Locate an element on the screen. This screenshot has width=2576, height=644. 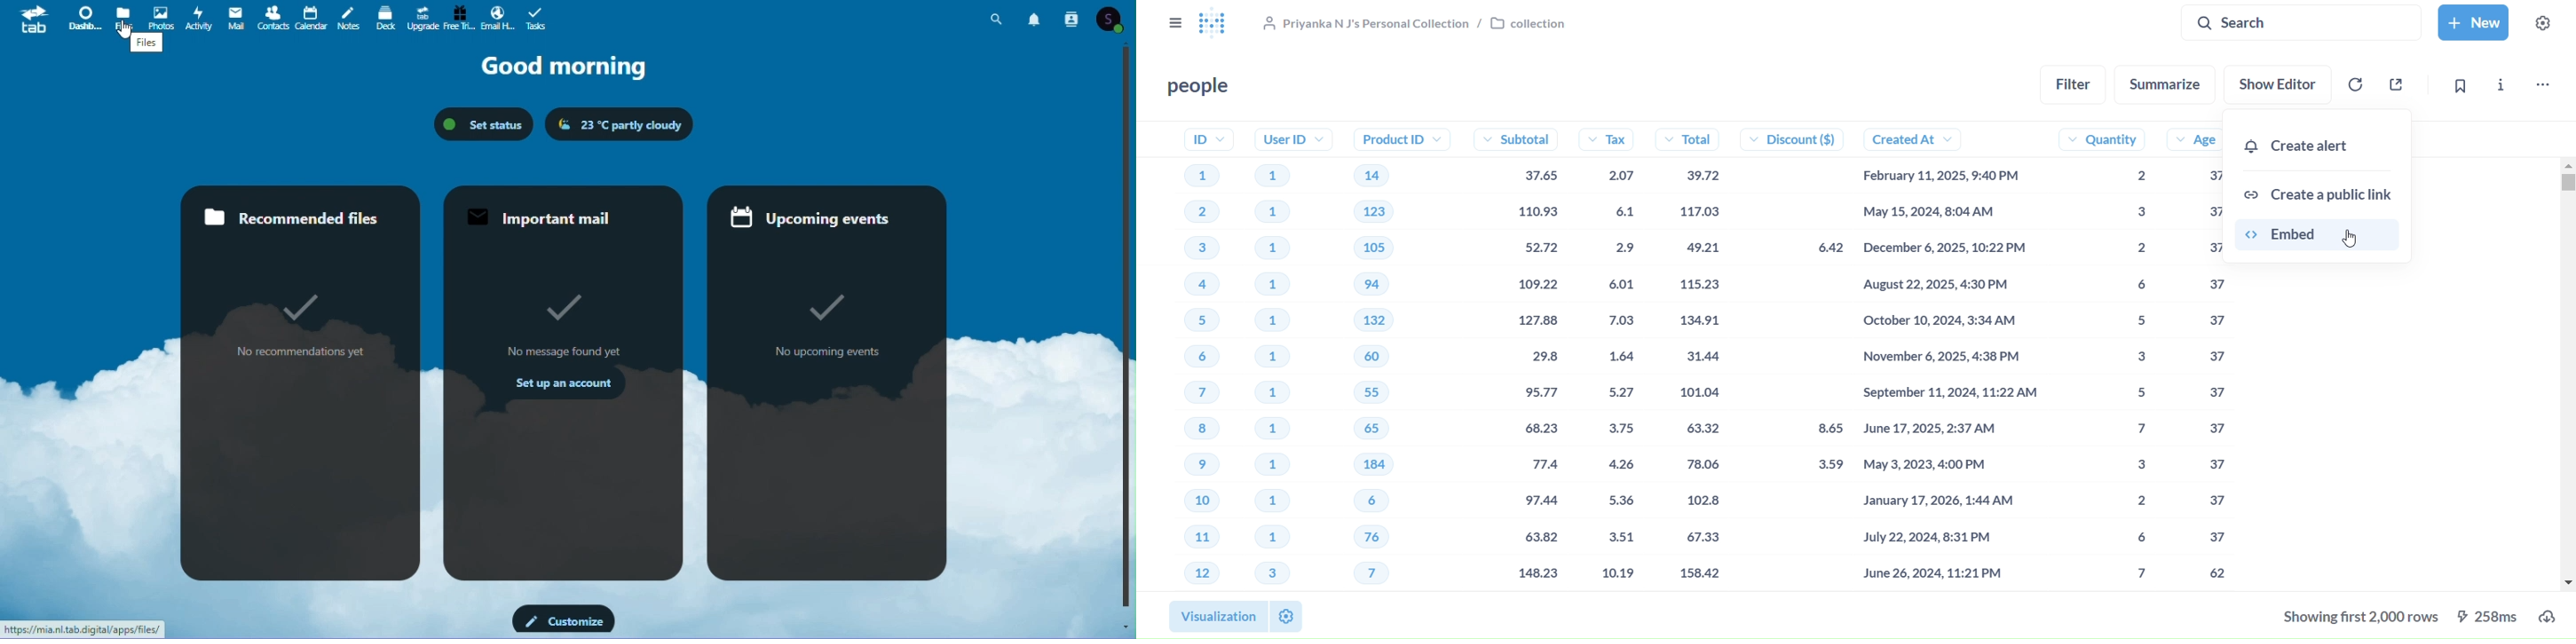
Activity is located at coordinates (200, 17).